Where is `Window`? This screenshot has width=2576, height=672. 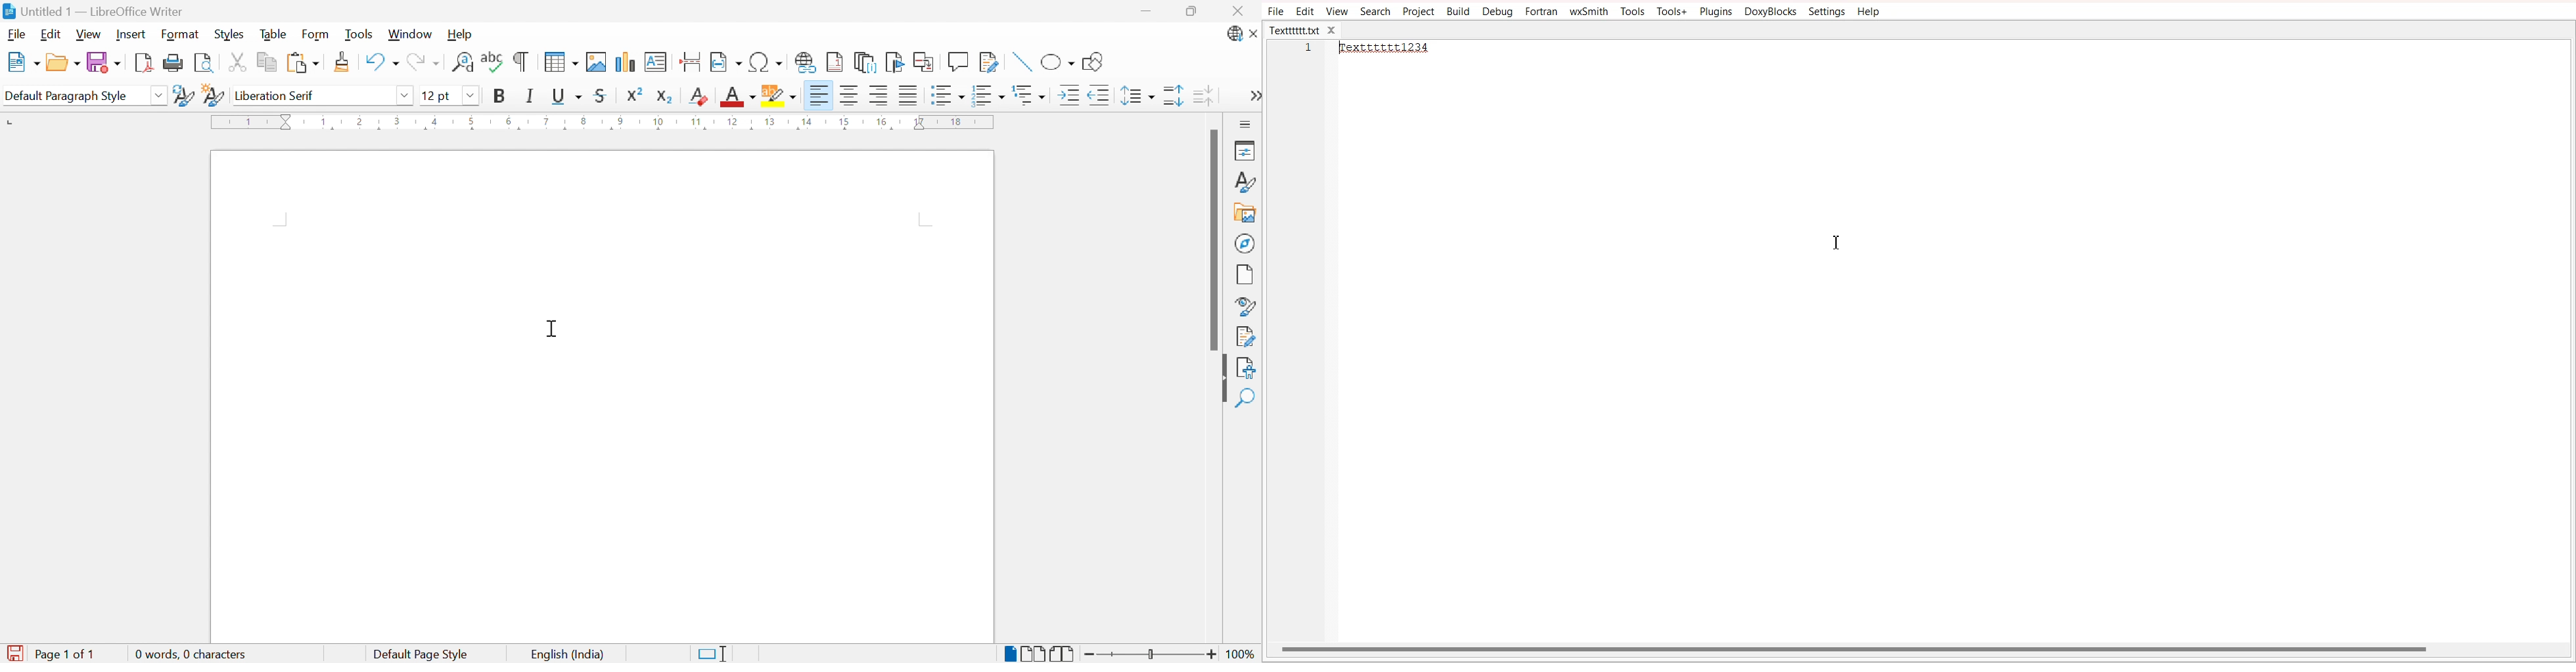 Window is located at coordinates (411, 35).